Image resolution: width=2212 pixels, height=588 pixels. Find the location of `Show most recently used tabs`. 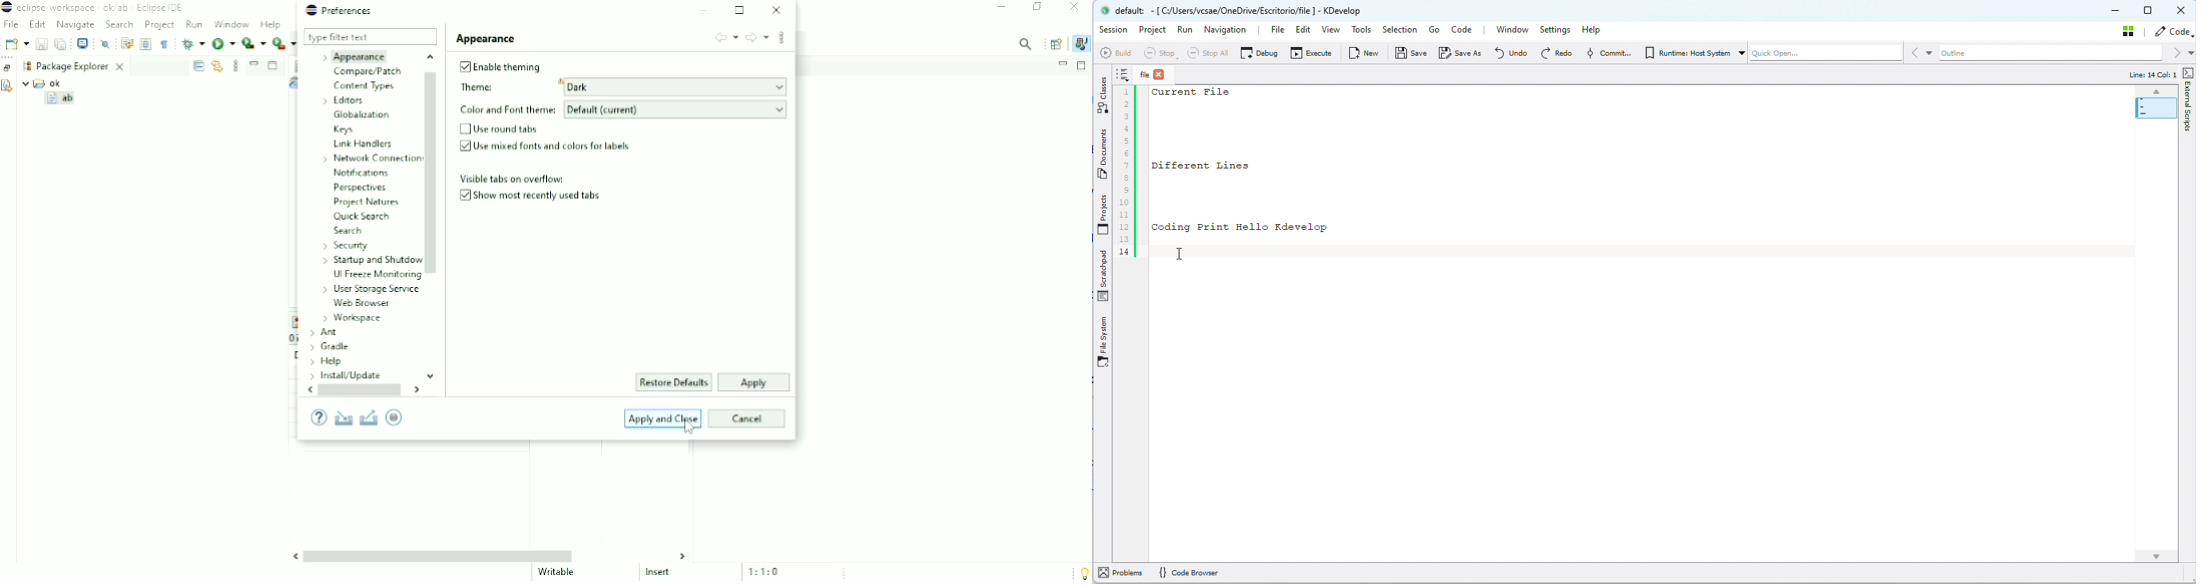

Show most recently used tabs is located at coordinates (534, 197).